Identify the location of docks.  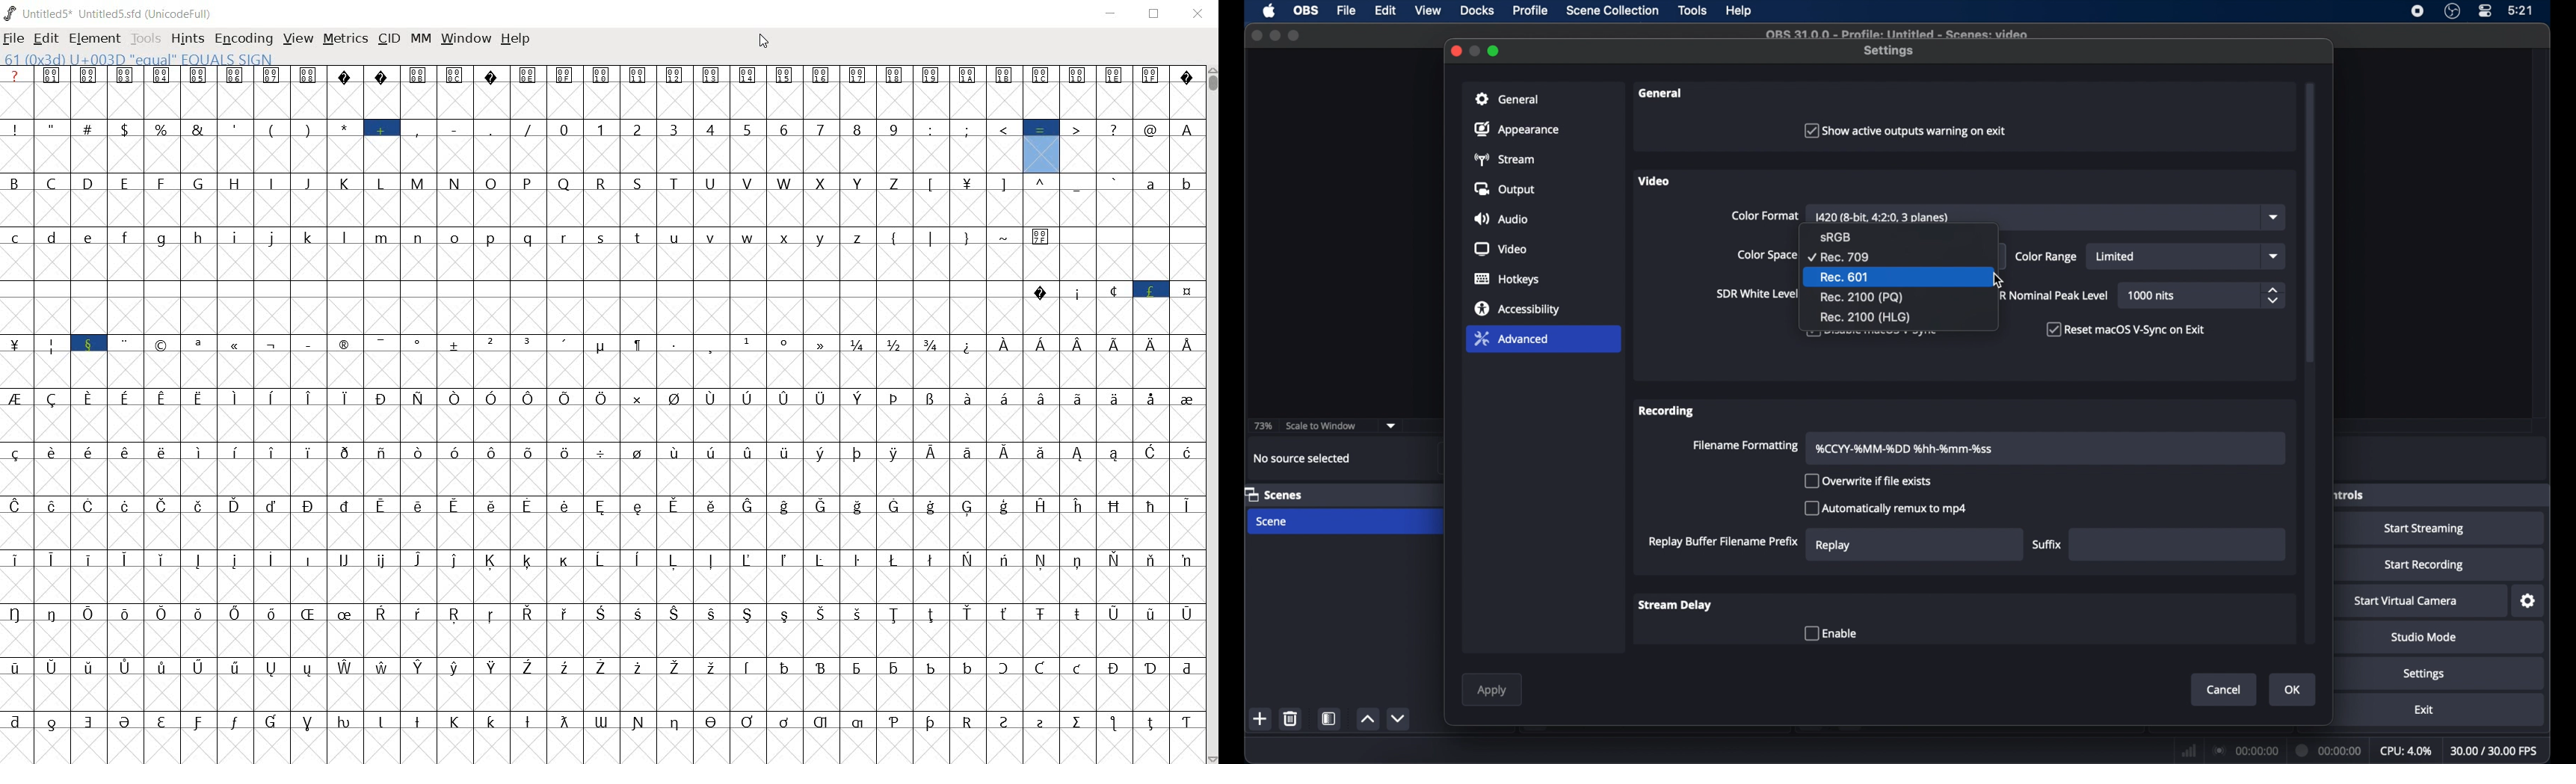
(1477, 11).